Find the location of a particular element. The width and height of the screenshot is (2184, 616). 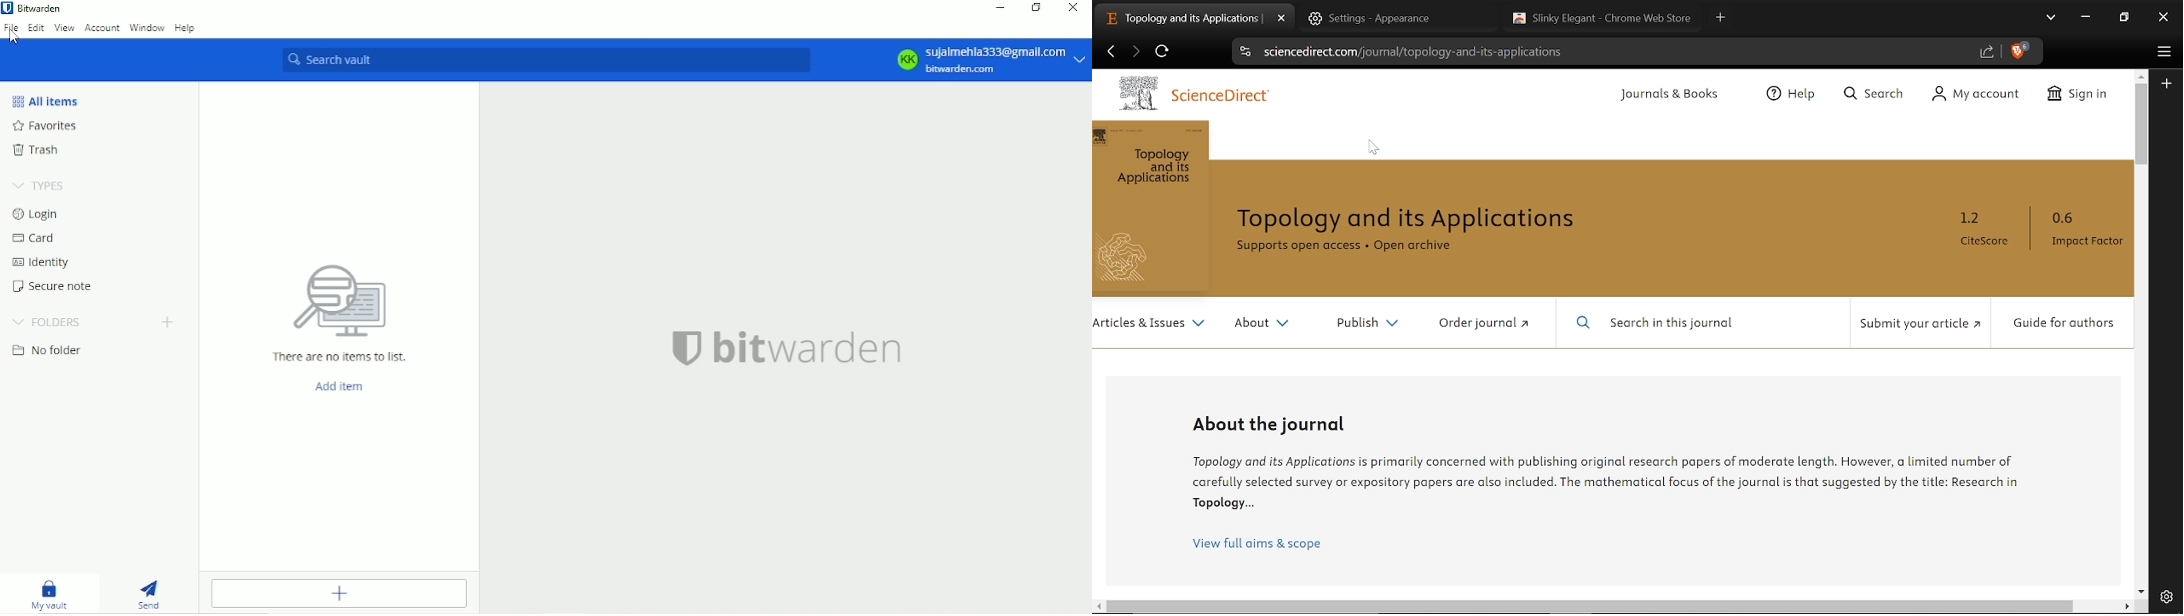

Restore down is located at coordinates (1038, 9).